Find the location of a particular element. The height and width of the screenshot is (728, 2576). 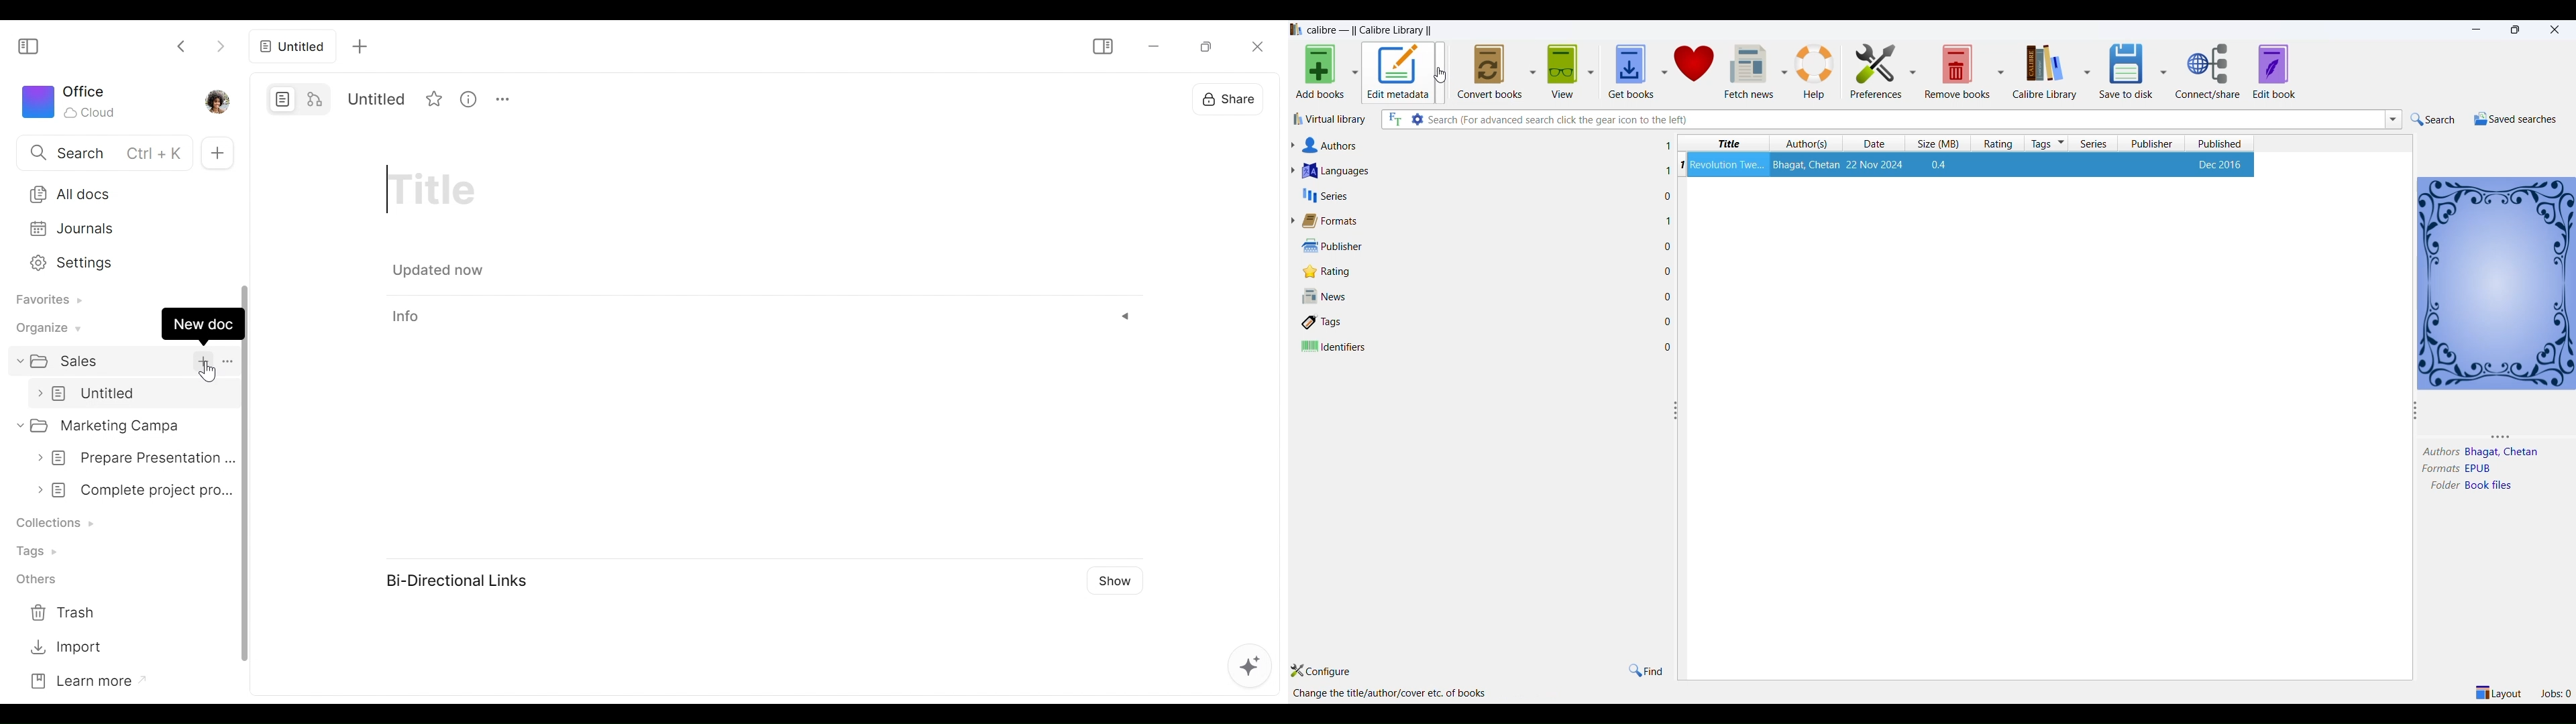

Bi-Directional Links is located at coordinates (460, 583).